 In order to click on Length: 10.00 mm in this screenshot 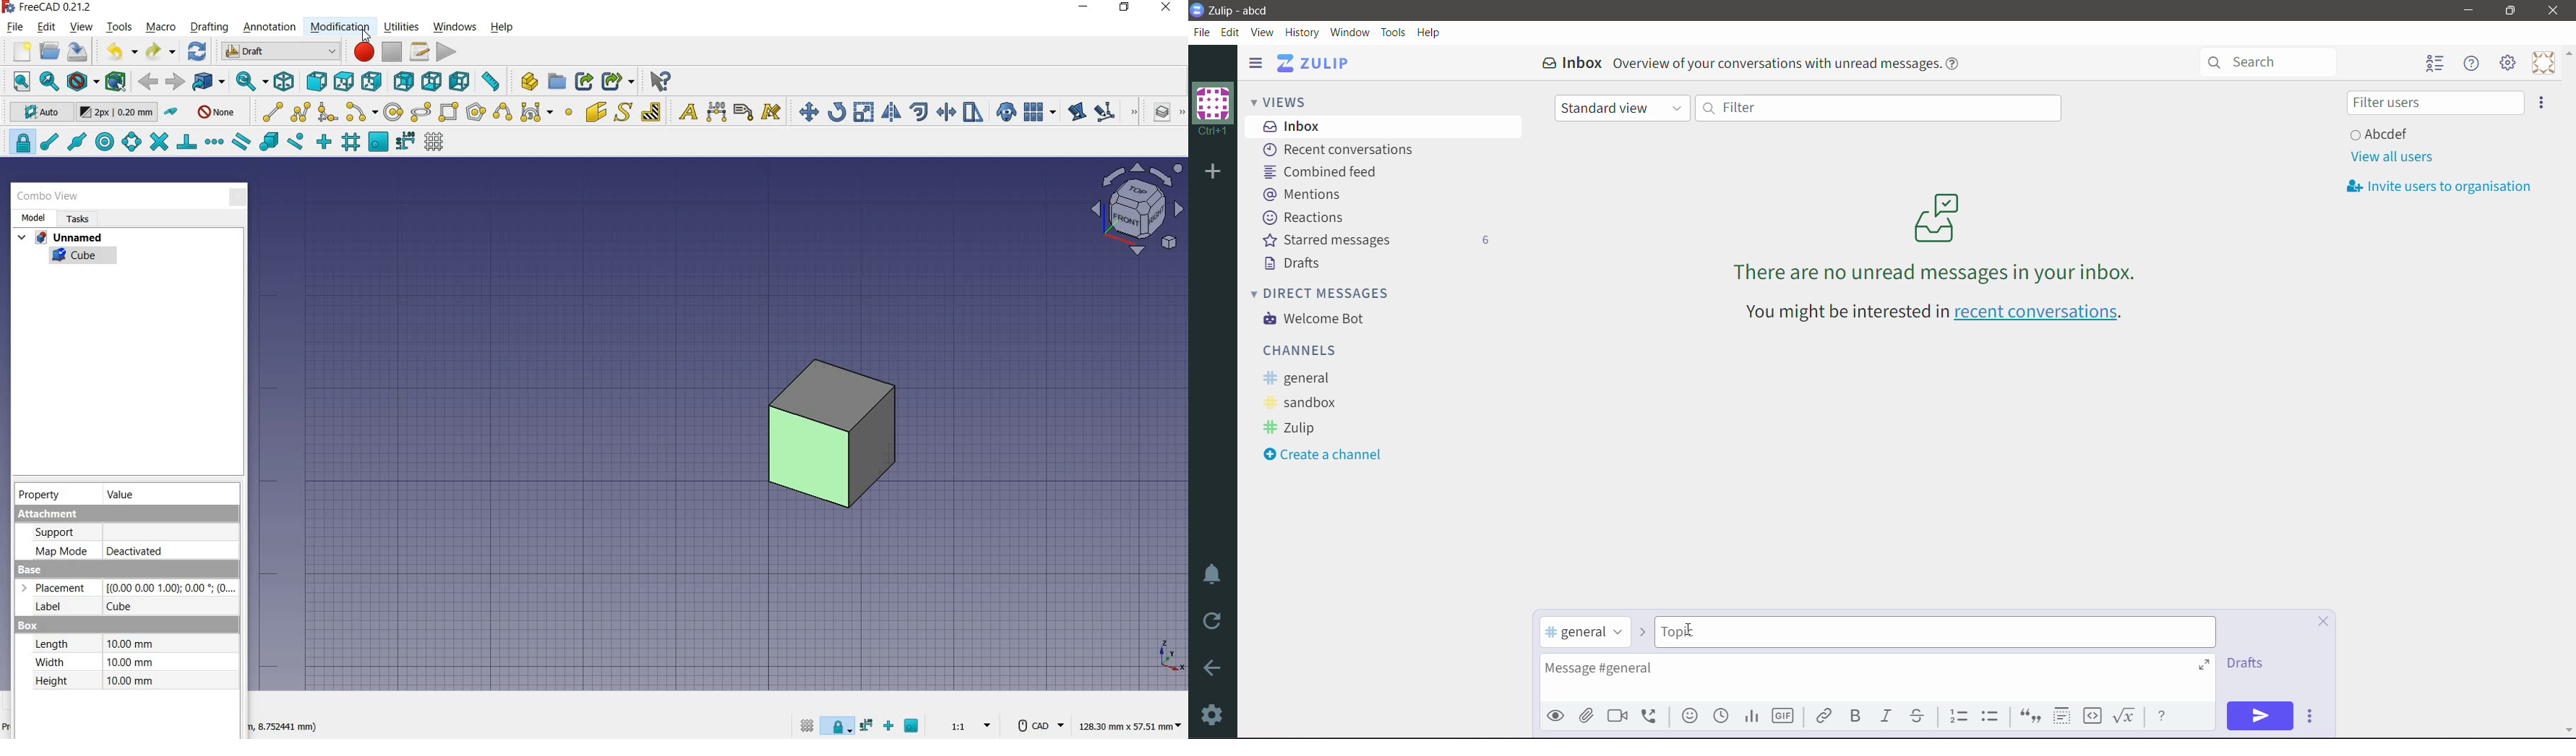, I will do `click(93, 643)`.